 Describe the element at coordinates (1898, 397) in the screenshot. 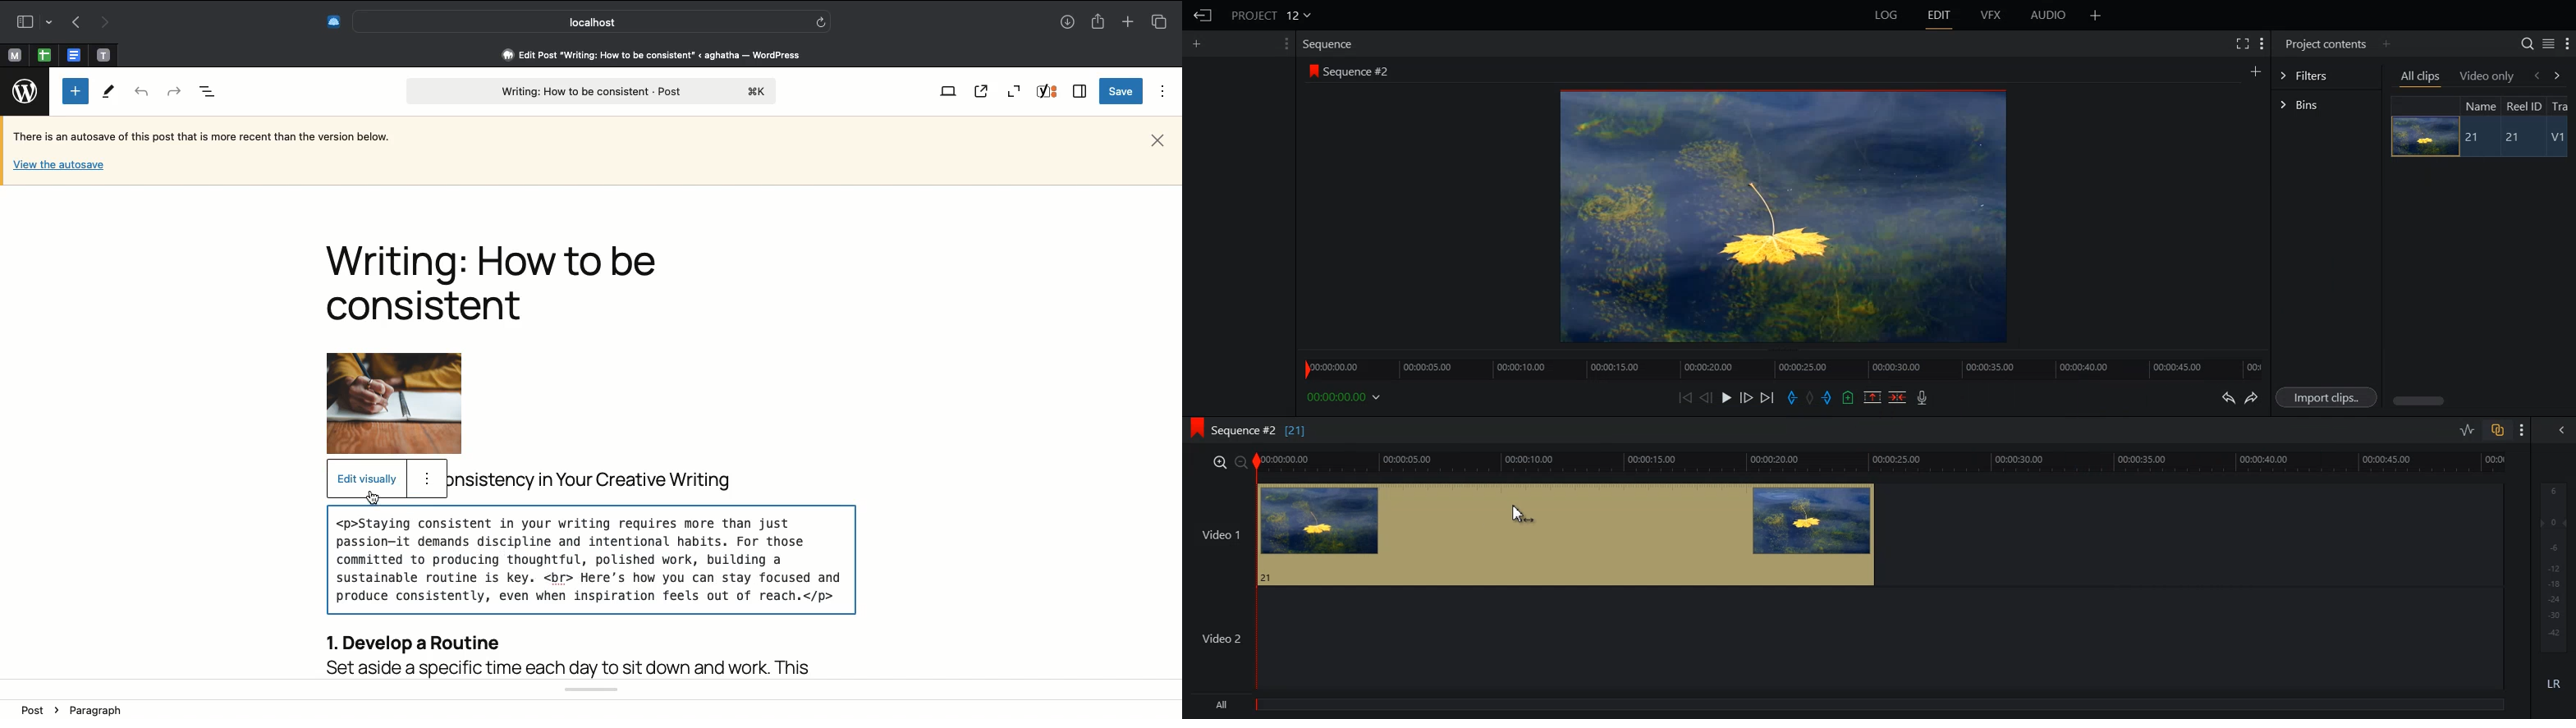

I see `Delete` at that location.